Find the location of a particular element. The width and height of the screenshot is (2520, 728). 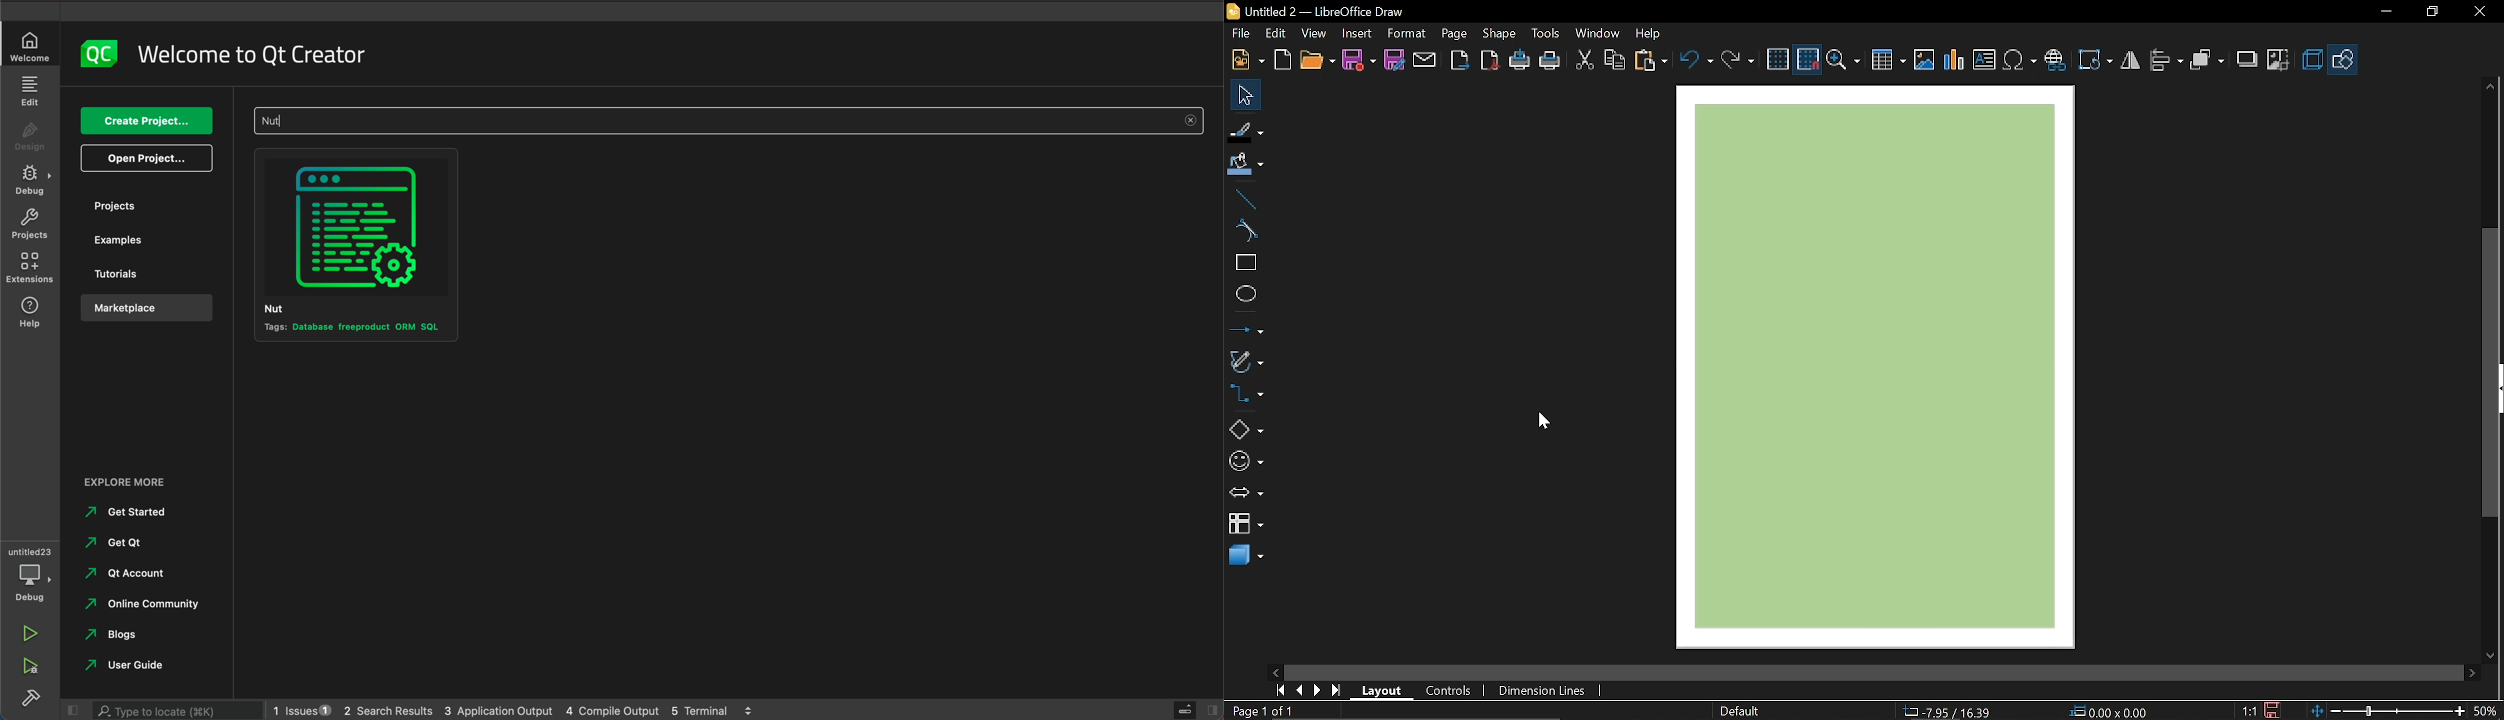

Next page is located at coordinates (1318, 690).